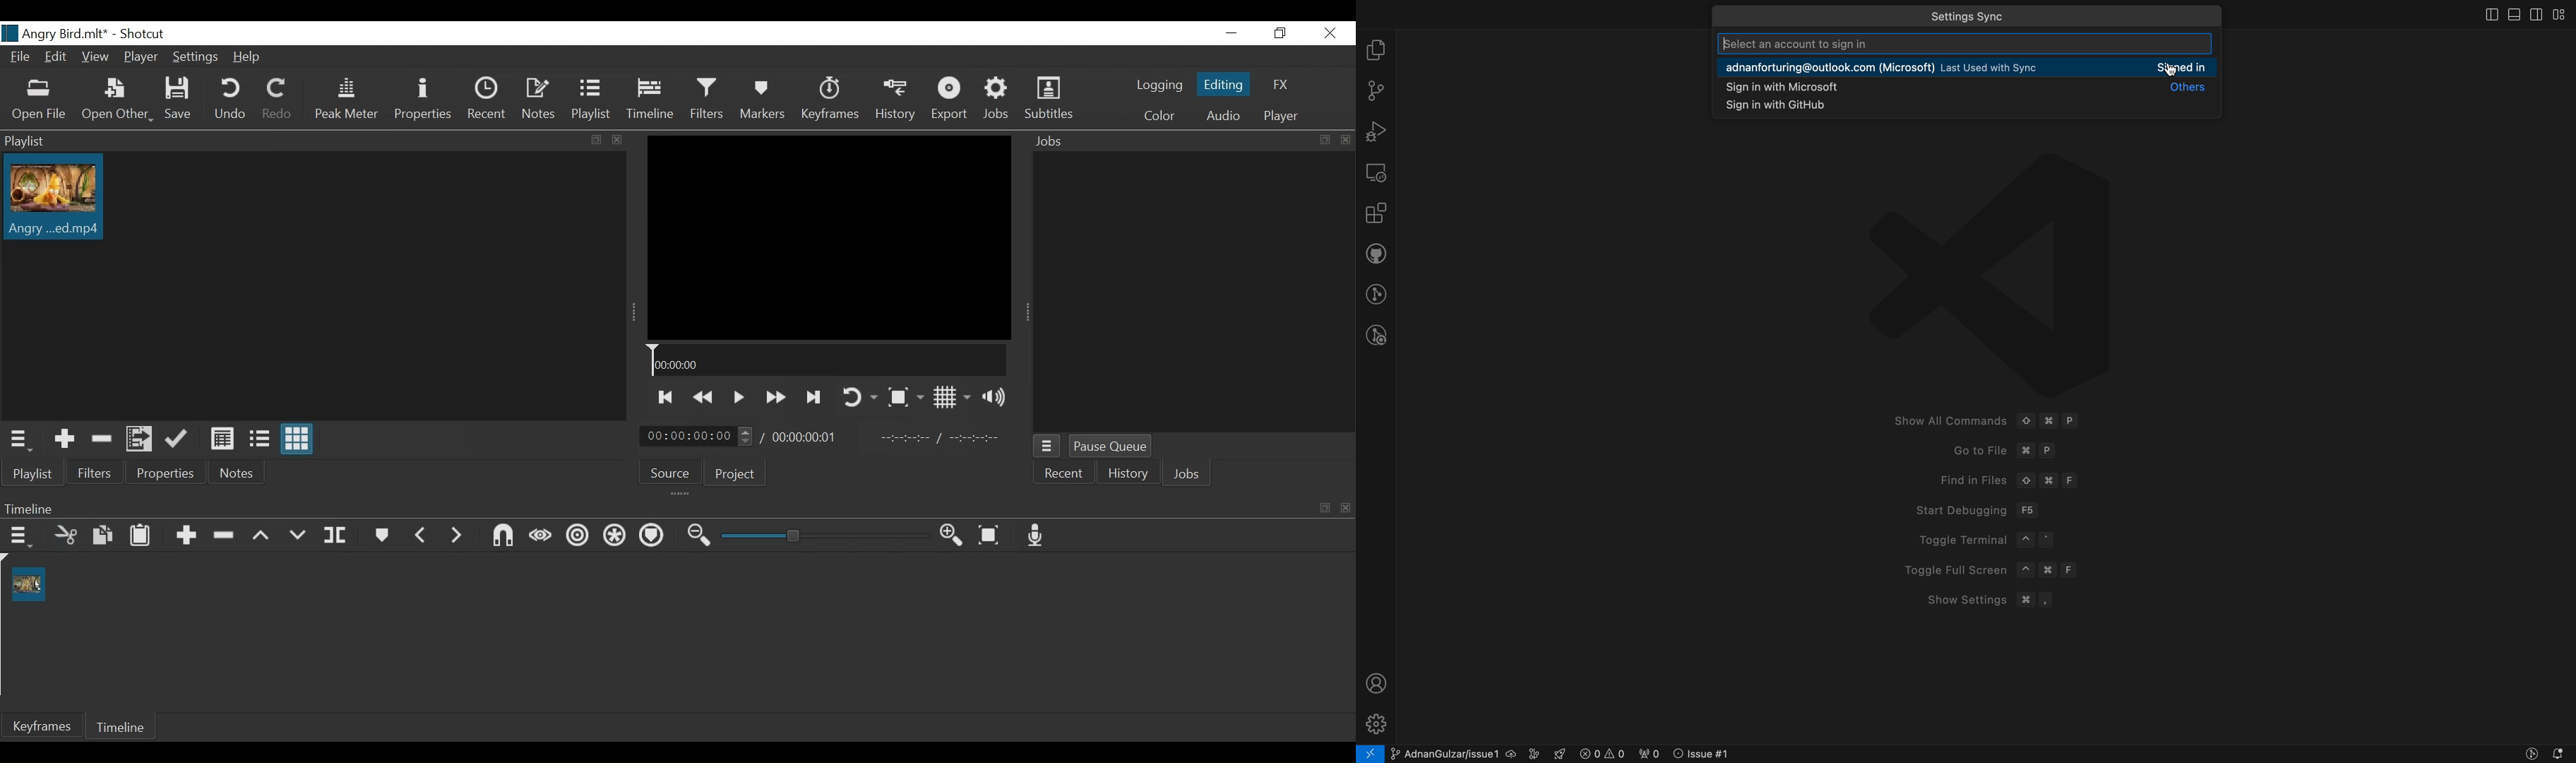  Describe the element at coordinates (121, 727) in the screenshot. I see `Timeline` at that location.